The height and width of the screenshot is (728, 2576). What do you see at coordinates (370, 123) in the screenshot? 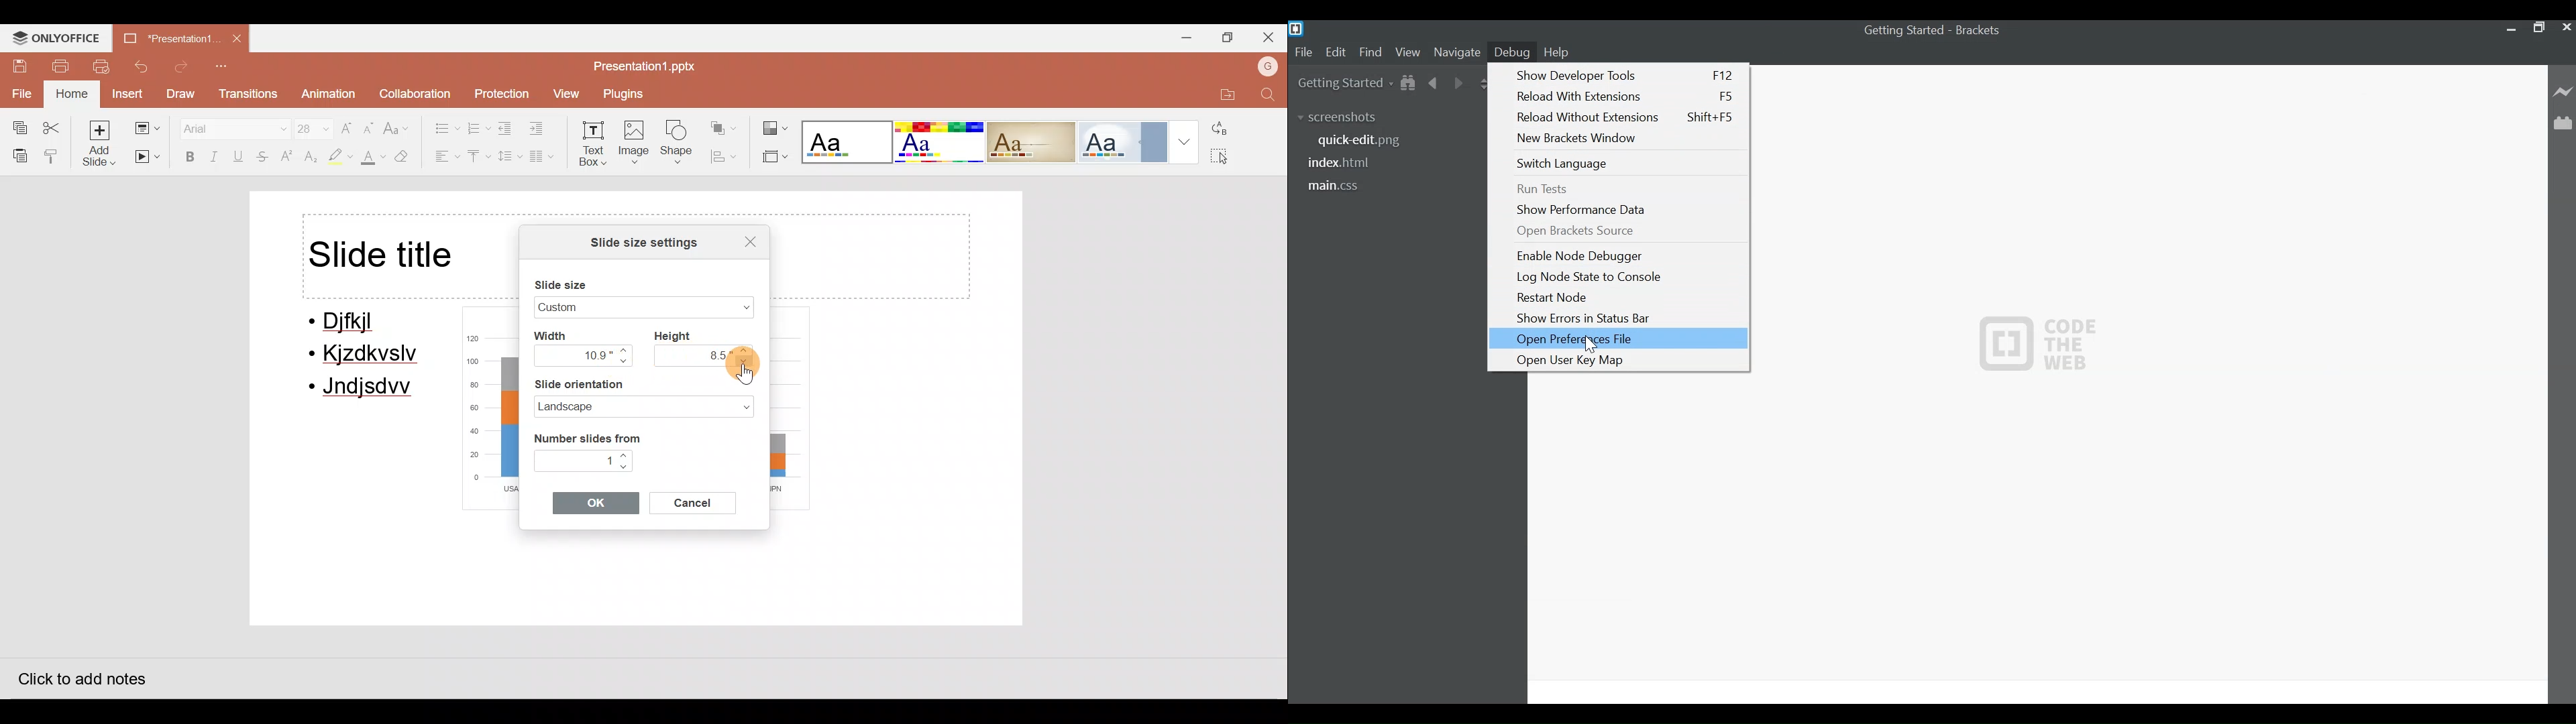
I see `Decrease font size` at bounding box center [370, 123].